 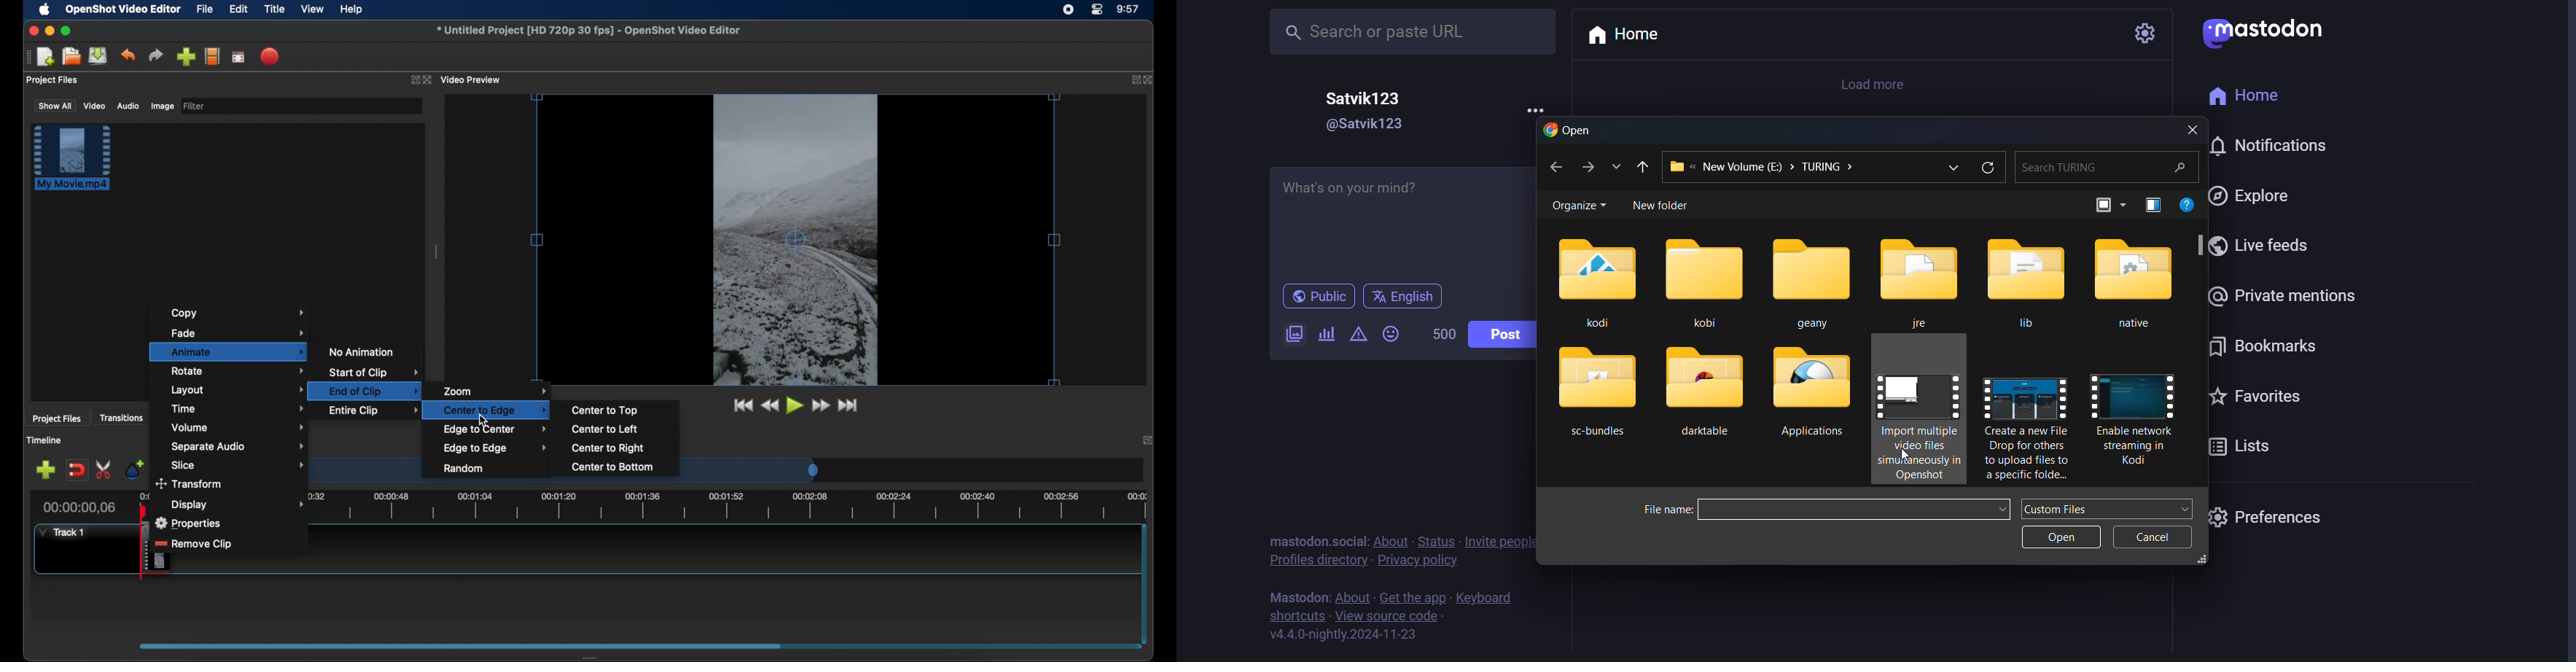 What do you see at coordinates (192, 484) in the screenshot?
I see `transform` at bounding box center [192, 484].